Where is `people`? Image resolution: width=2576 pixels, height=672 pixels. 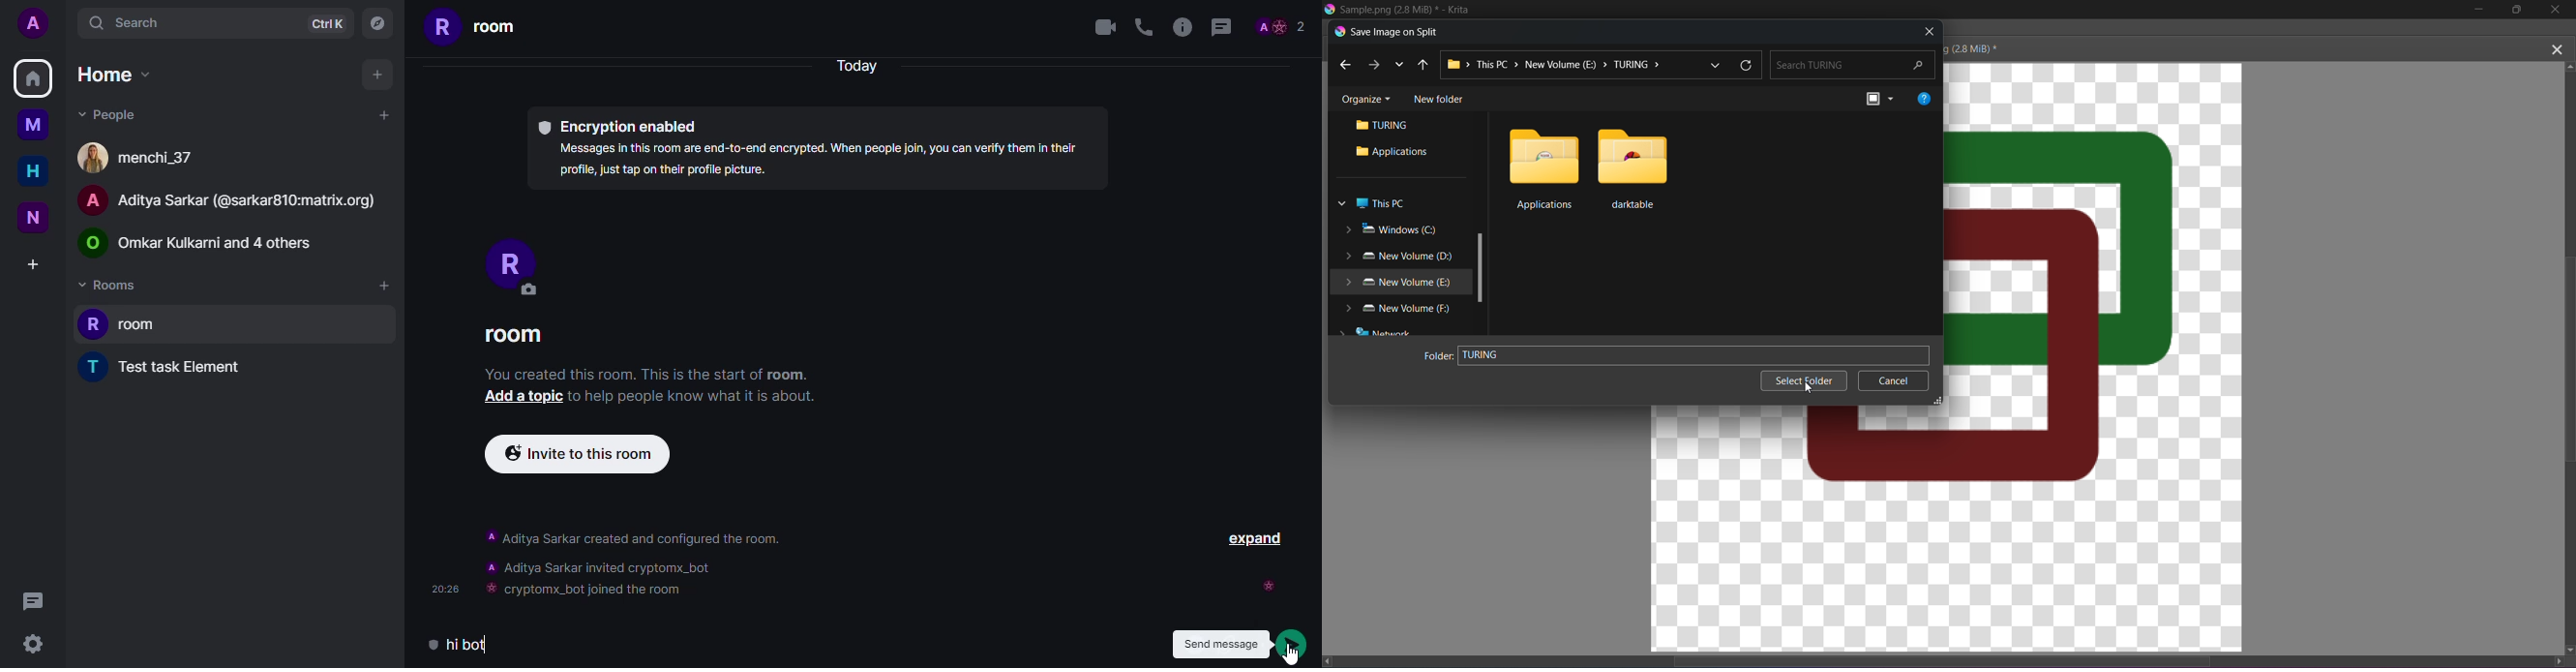
people is located at coordinates (118, 114).